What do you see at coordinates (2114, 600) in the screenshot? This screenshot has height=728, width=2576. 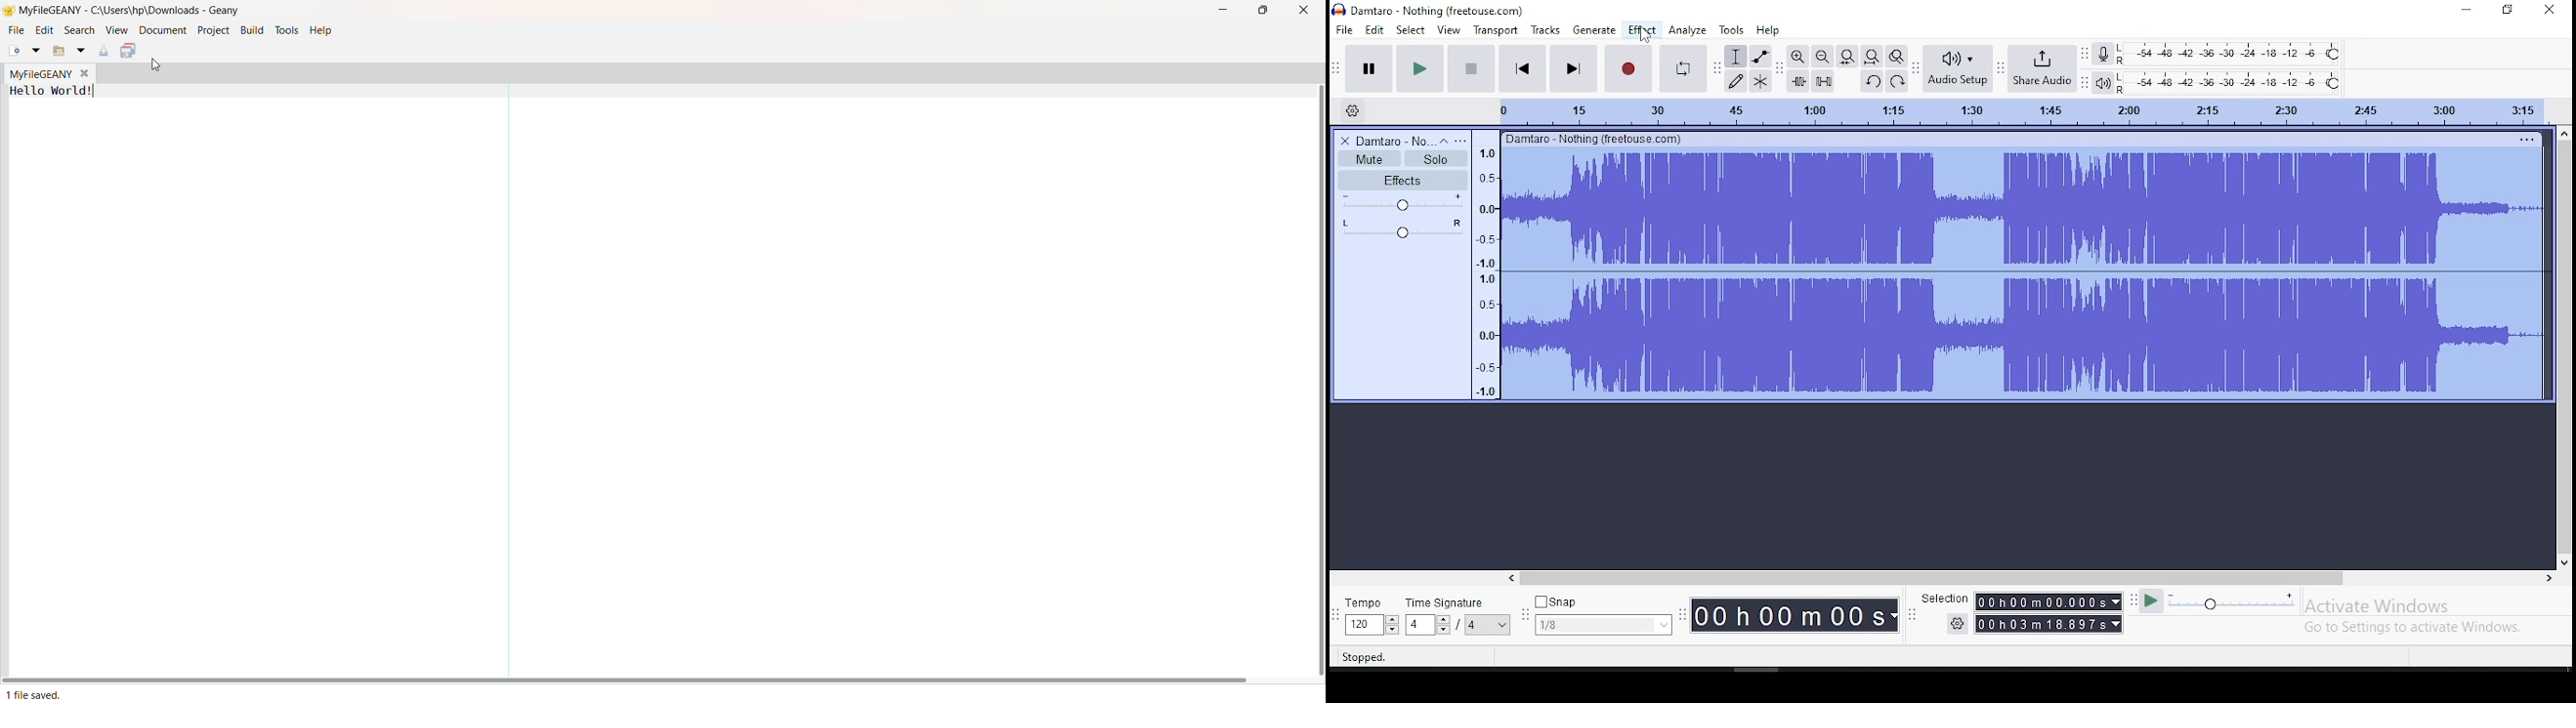 I see `Drop down` at bounding box center [2114, 600].